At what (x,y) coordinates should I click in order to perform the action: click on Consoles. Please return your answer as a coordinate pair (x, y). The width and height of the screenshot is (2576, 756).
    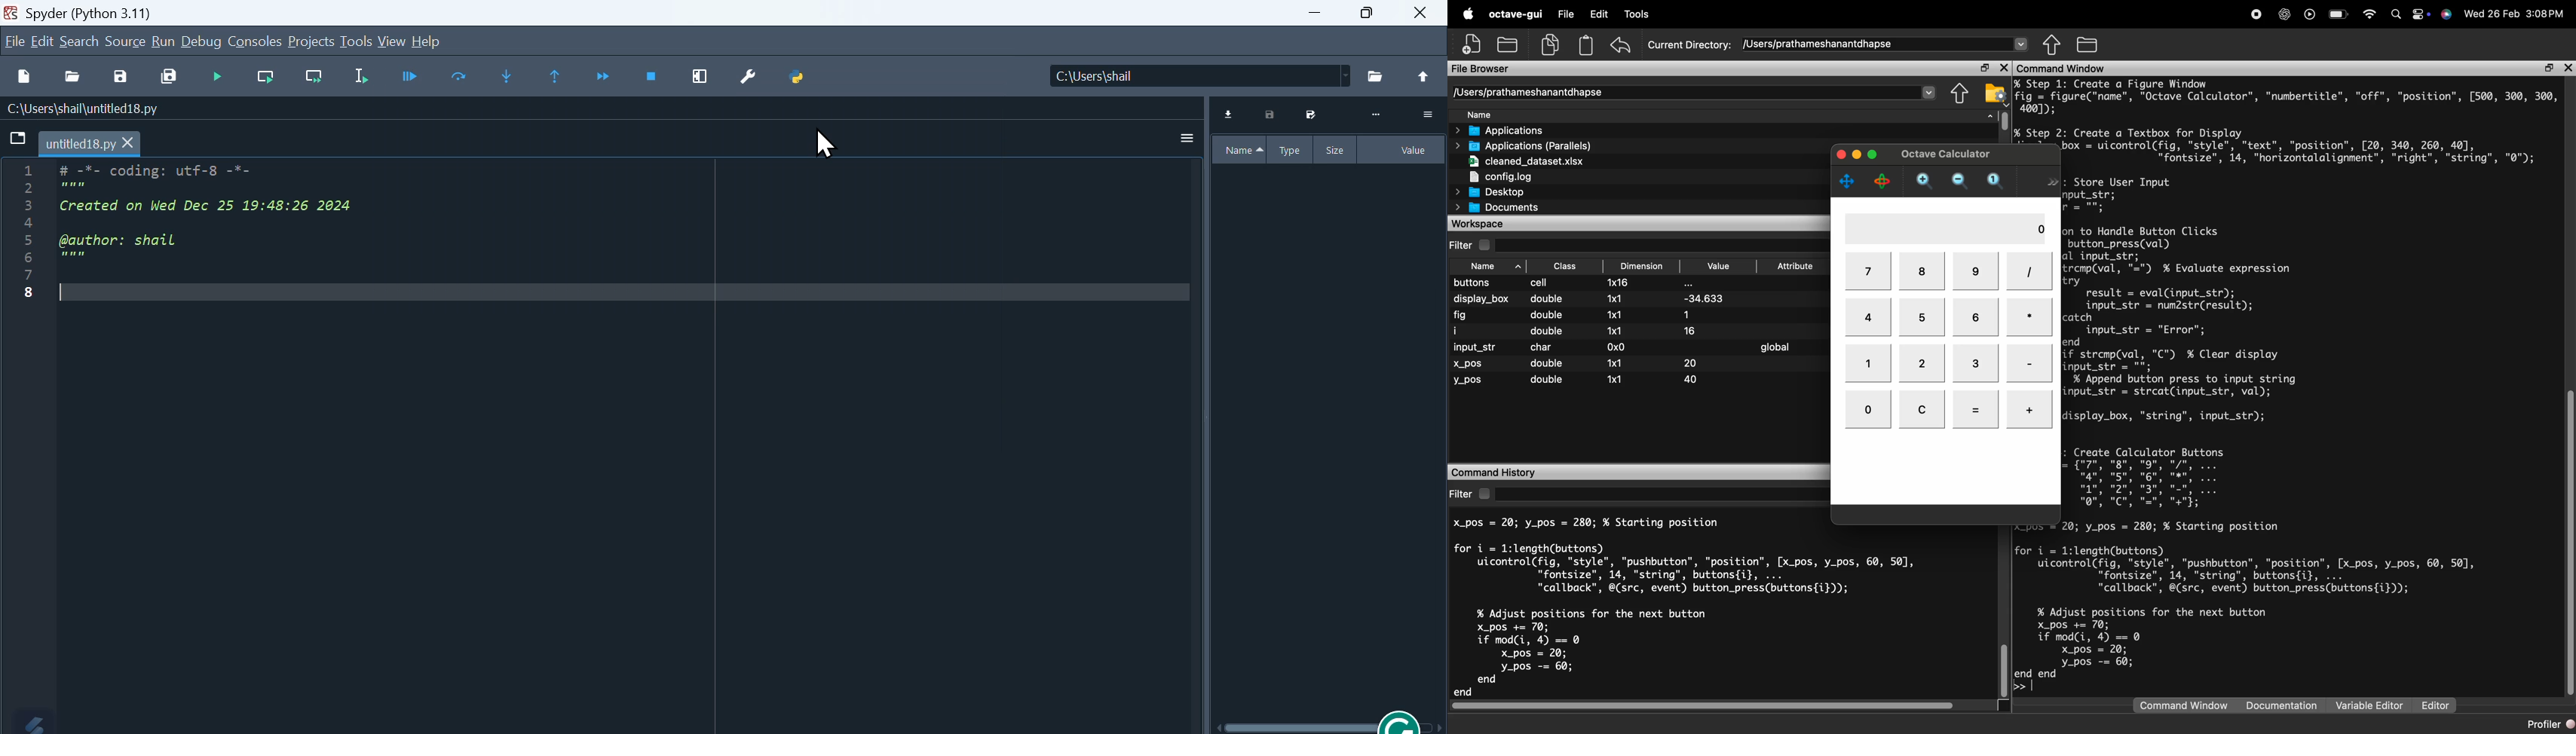
    Looking at the image, I should click on (257, 41).